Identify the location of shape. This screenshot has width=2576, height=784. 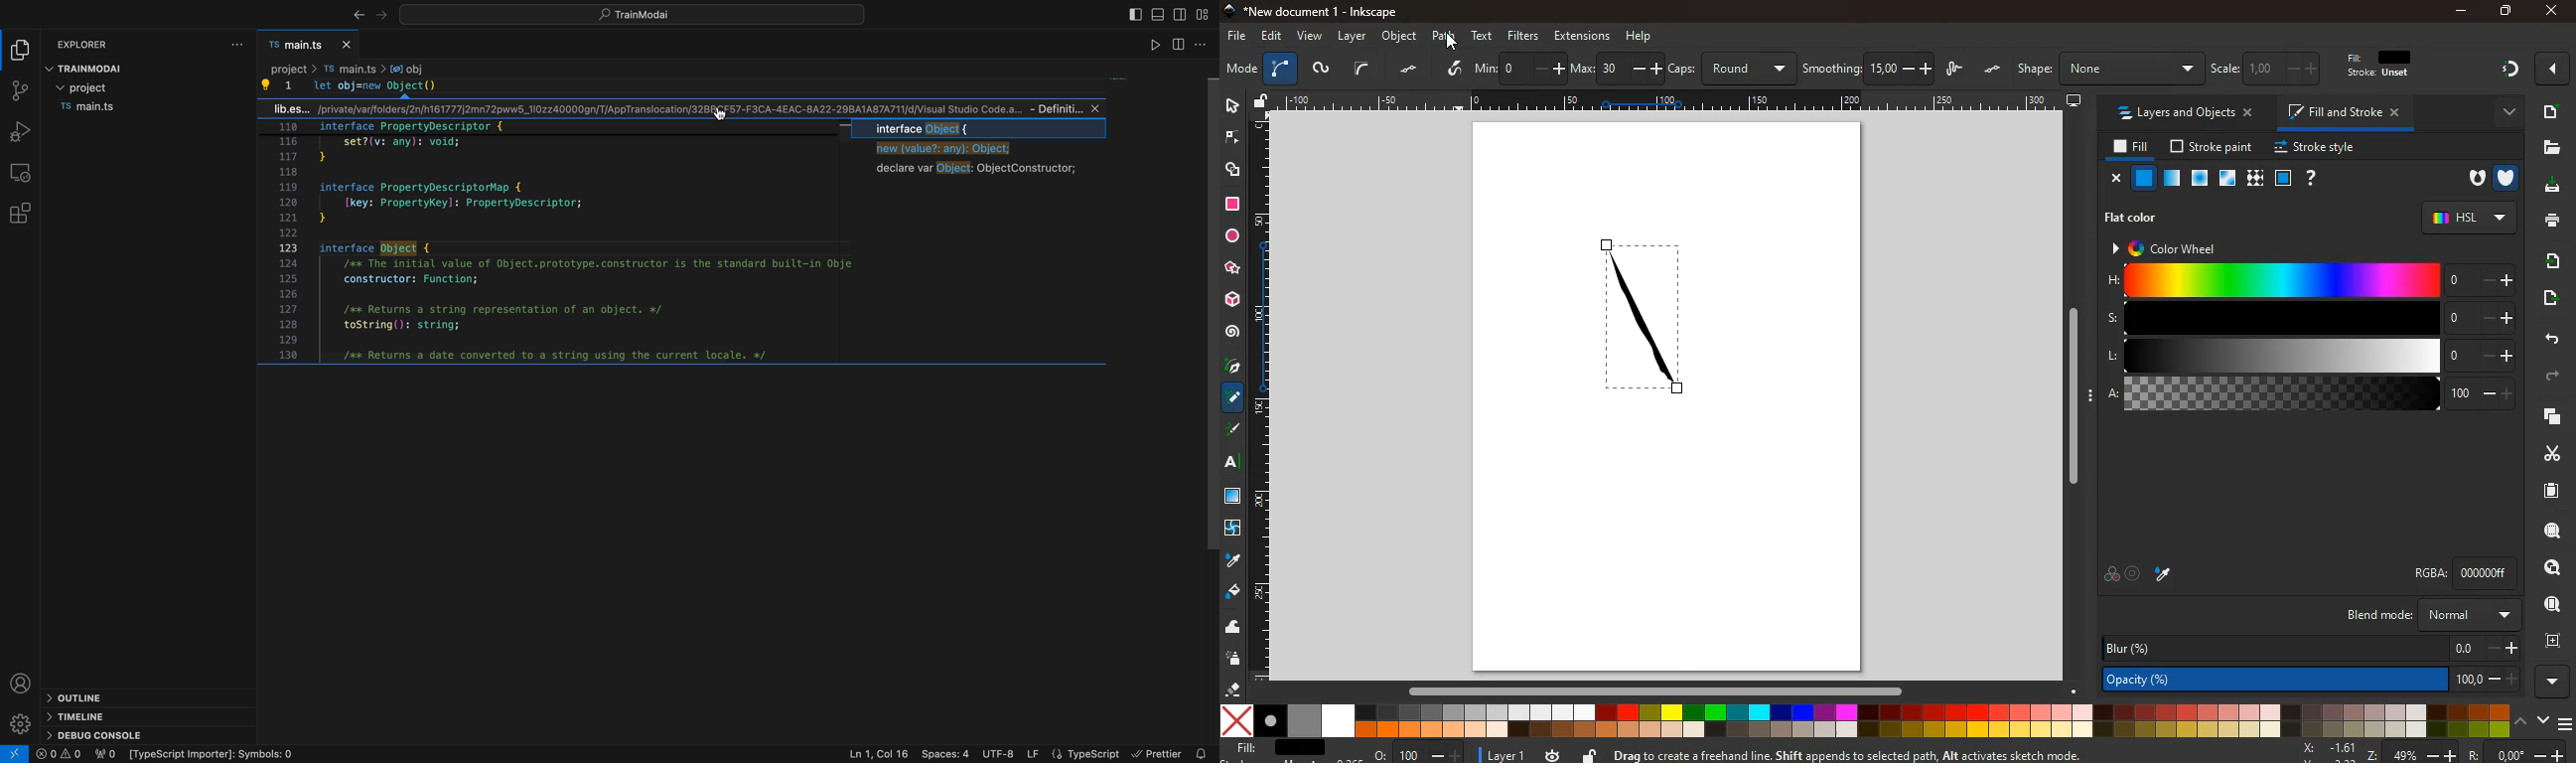
(2109, 69).